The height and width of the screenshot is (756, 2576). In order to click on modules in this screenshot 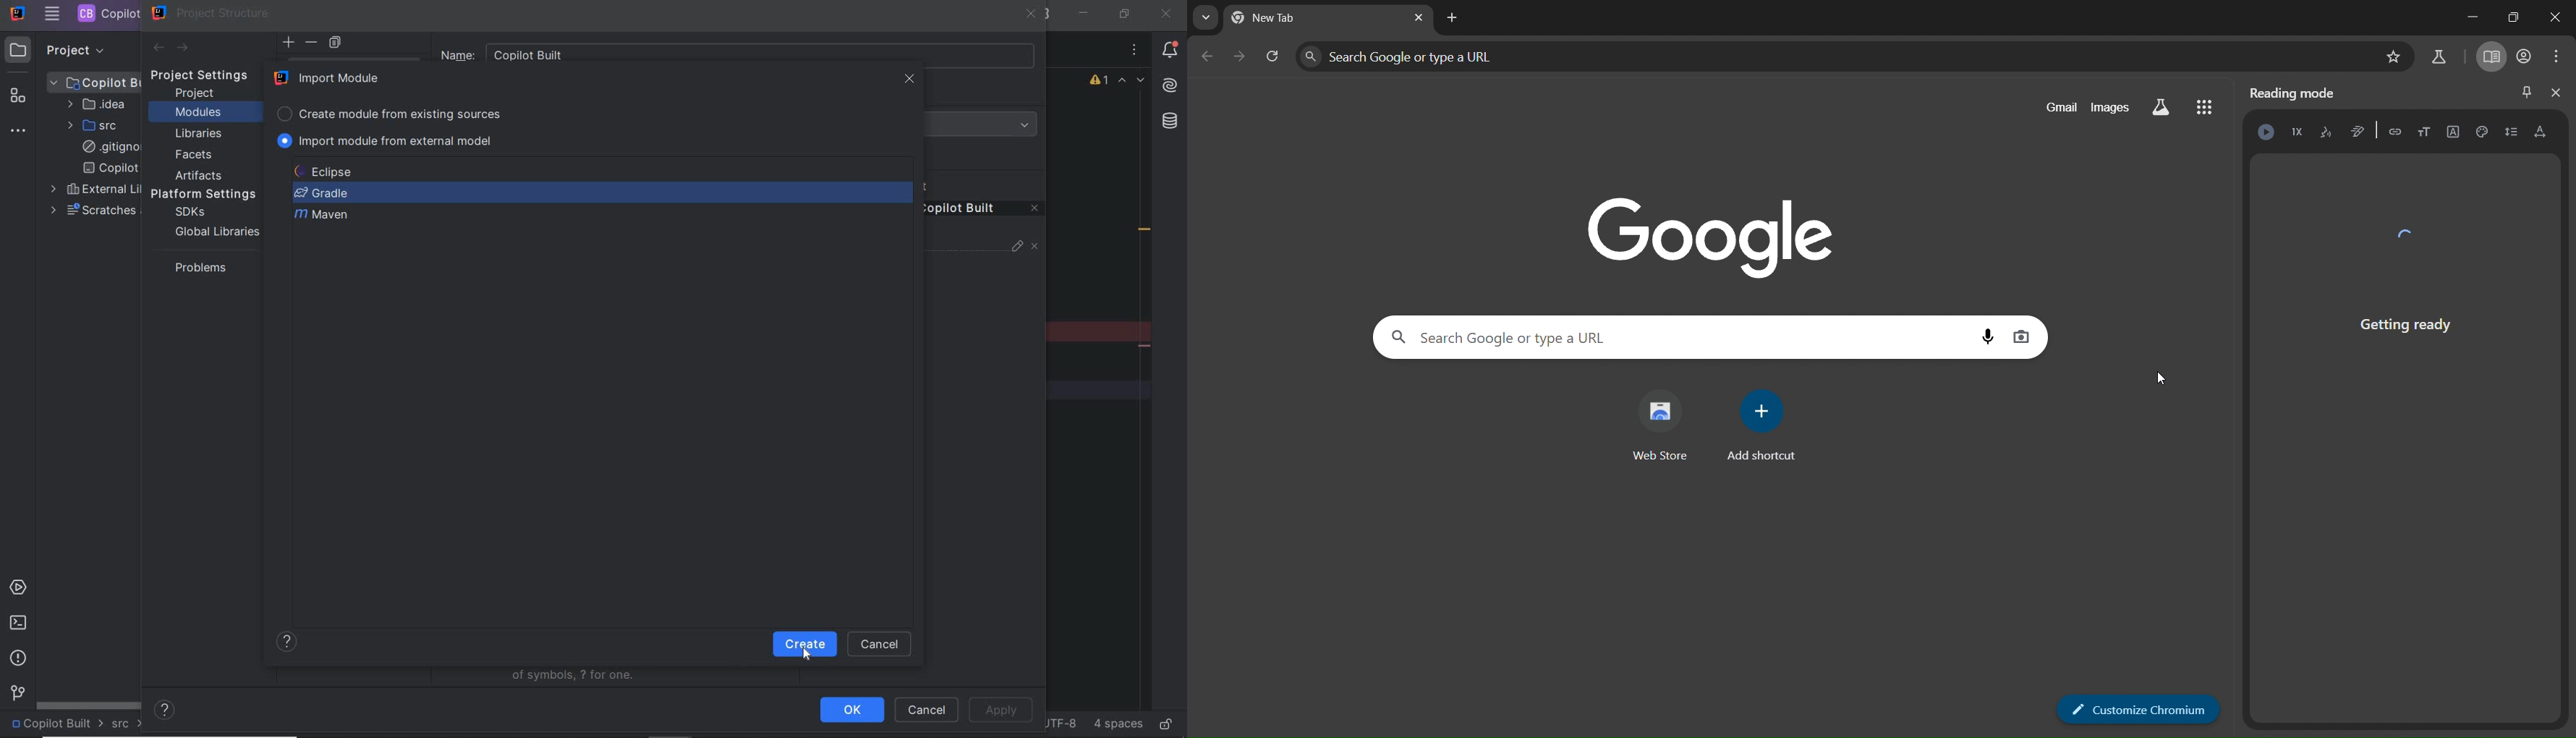, I will do `click(198, 113)`.